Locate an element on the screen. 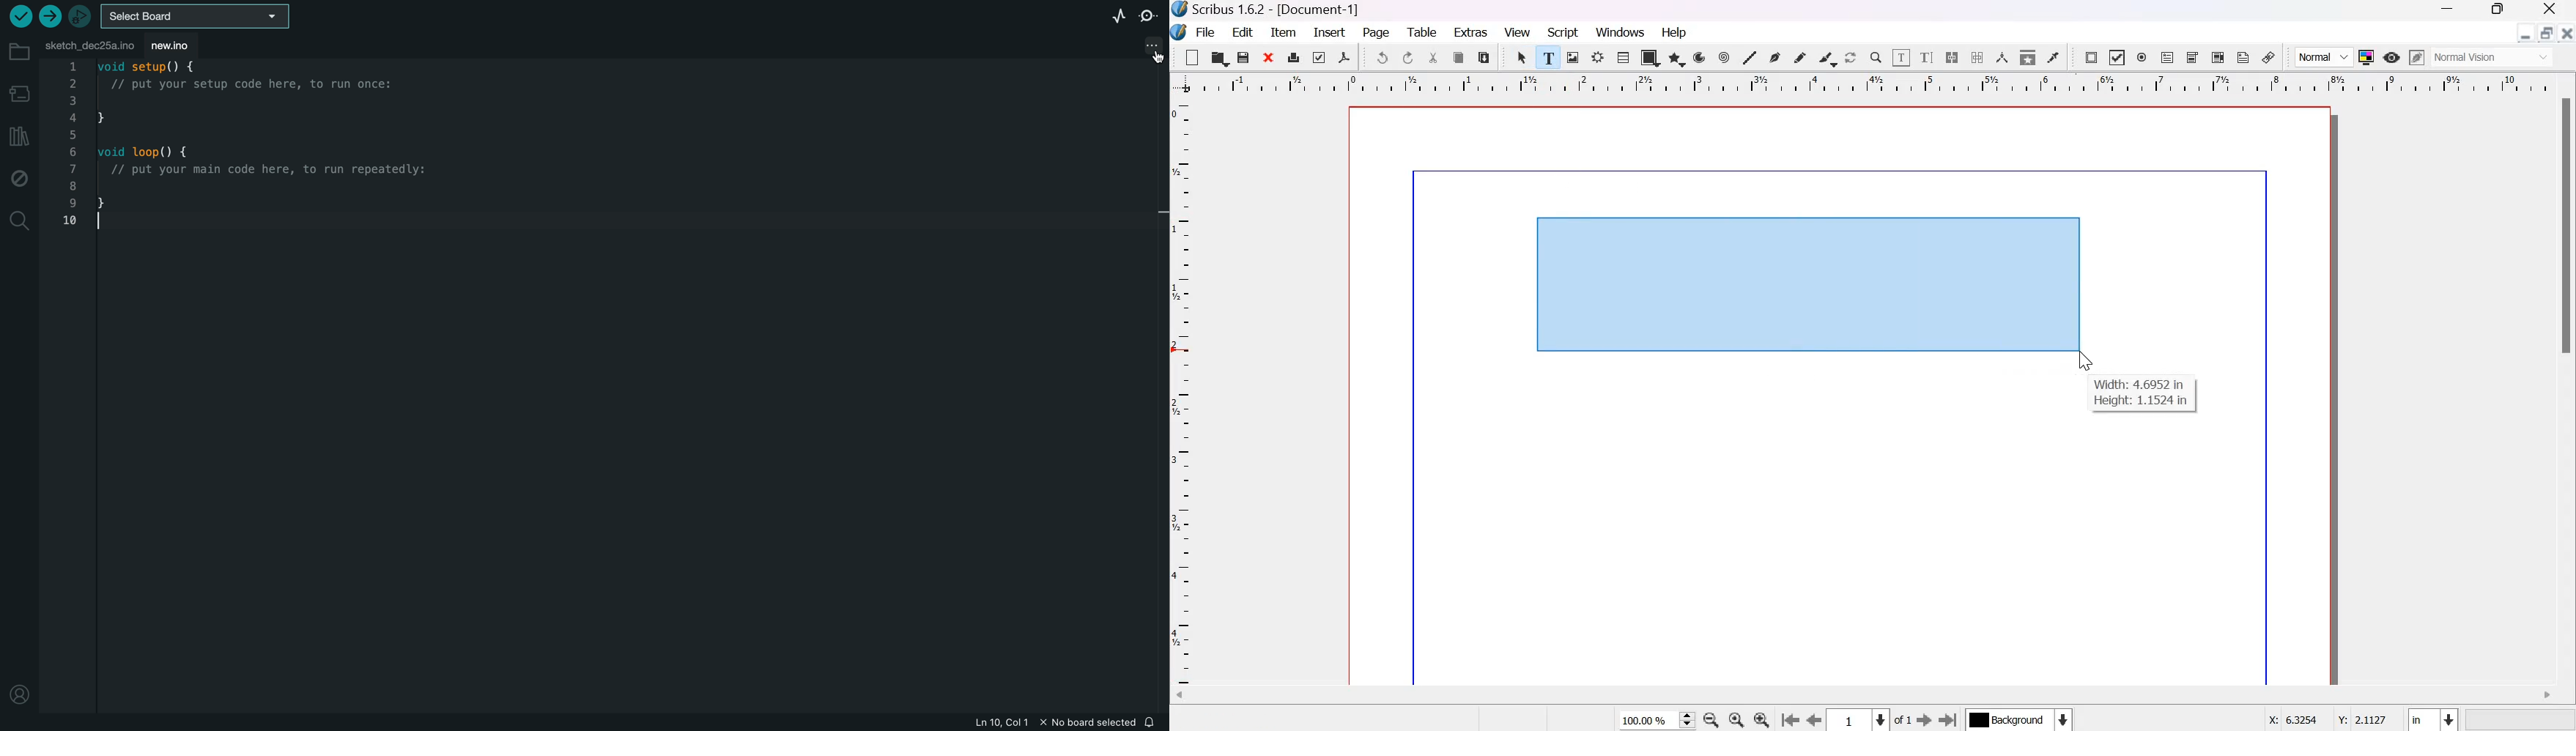 Image resolution: width=2576 pixels, height=756 pixels. edit contents of frame is located at coordinates (1900, 56).